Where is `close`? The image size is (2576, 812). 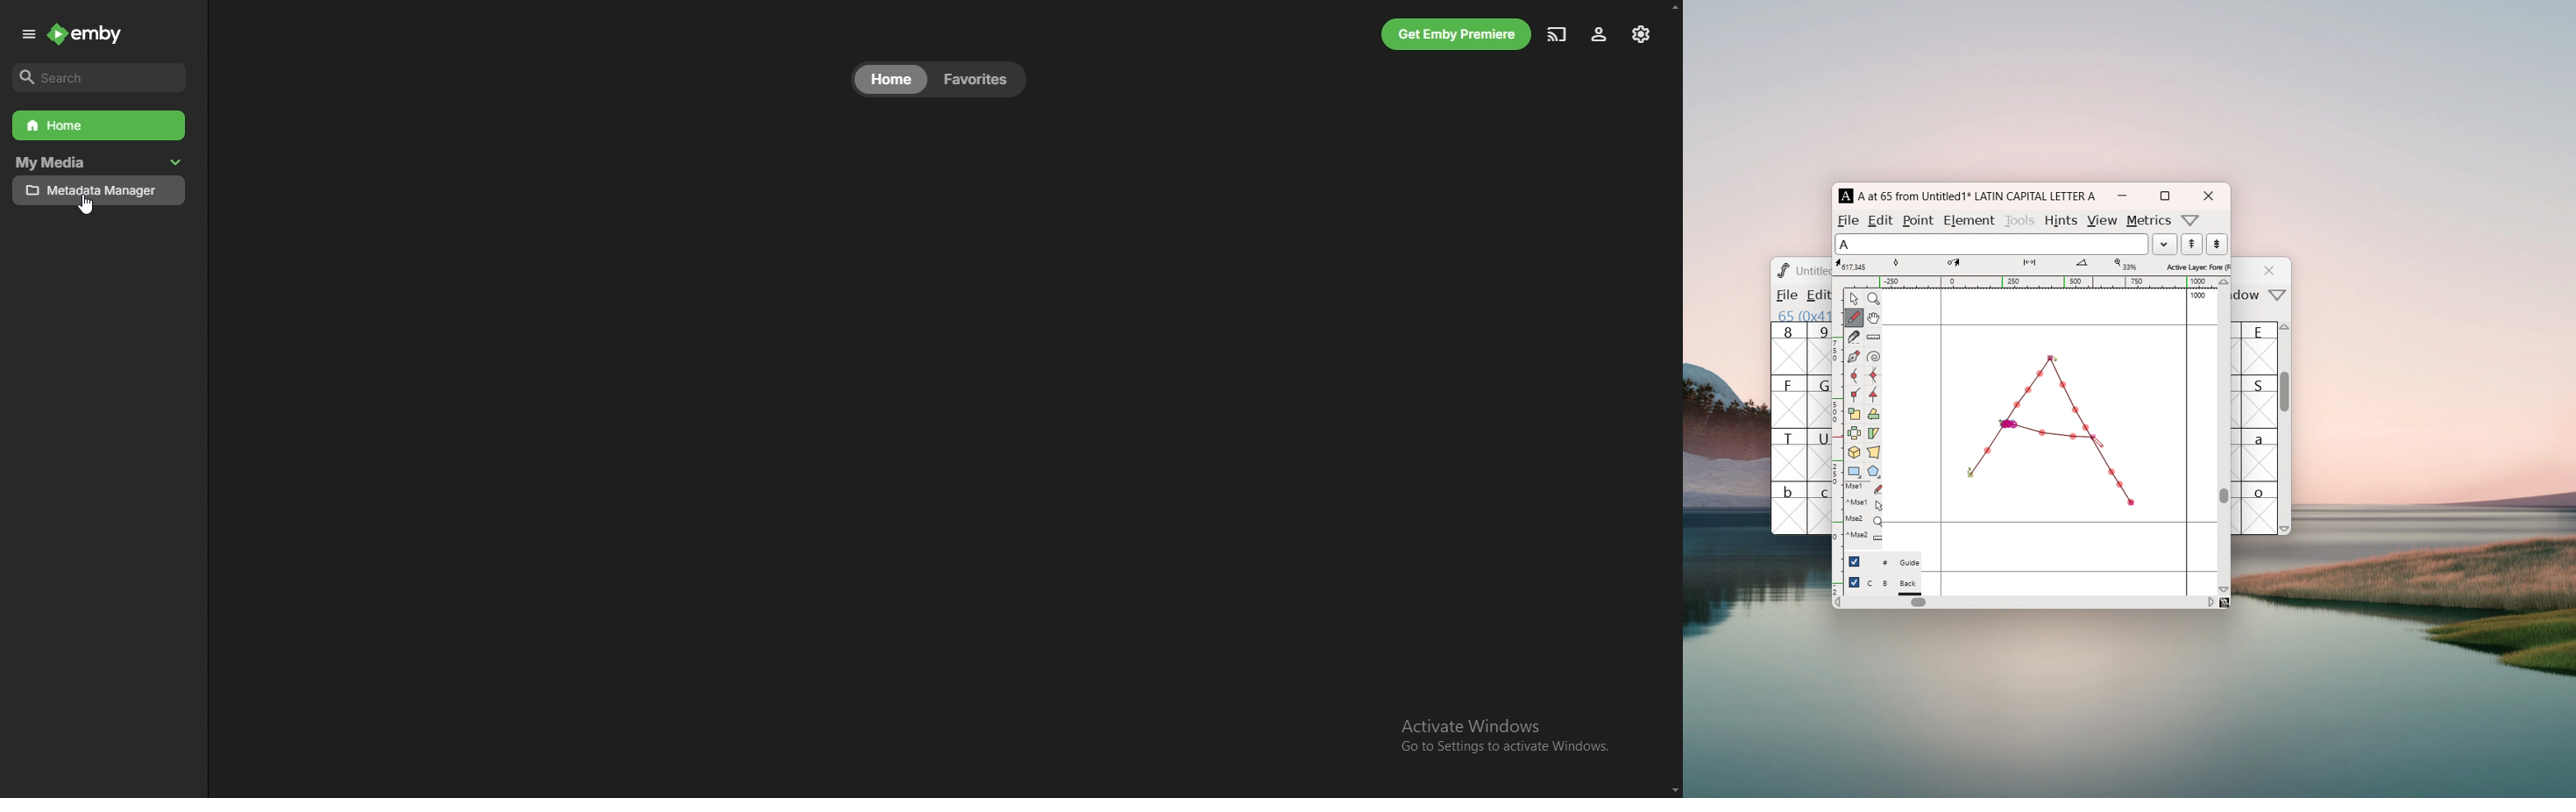
close is located at coordinates (2208, 196).